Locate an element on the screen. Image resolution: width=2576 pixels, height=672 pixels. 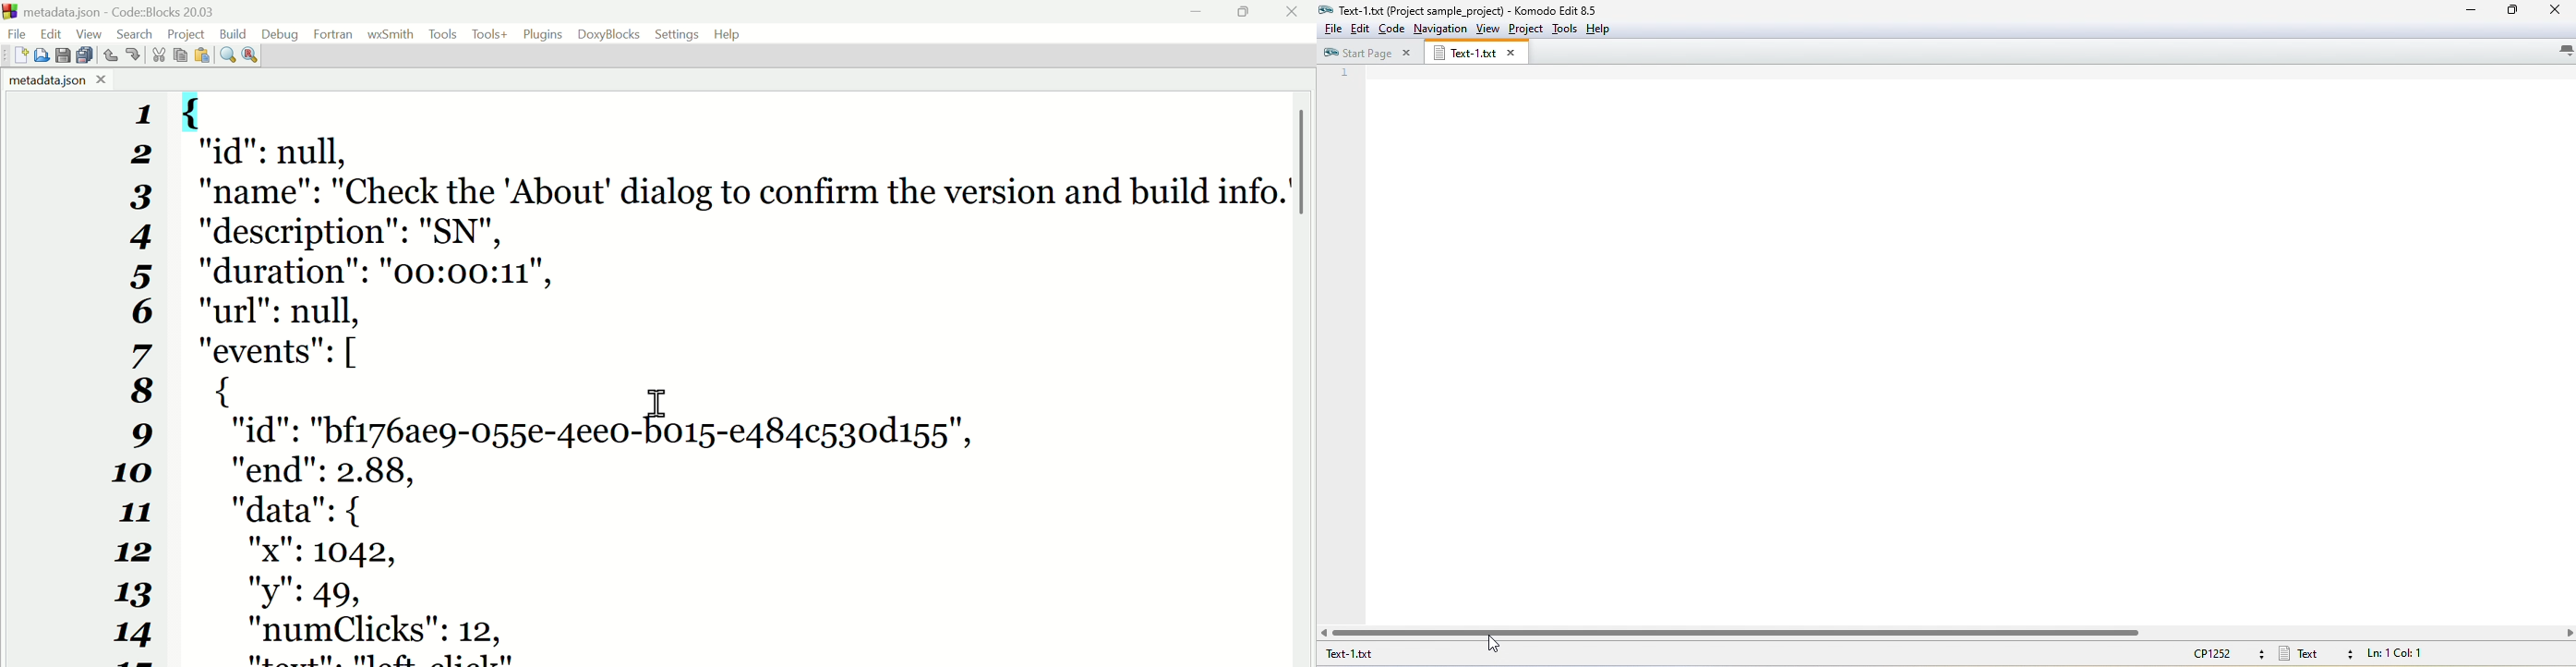
save is located at coordinates (65, 56).